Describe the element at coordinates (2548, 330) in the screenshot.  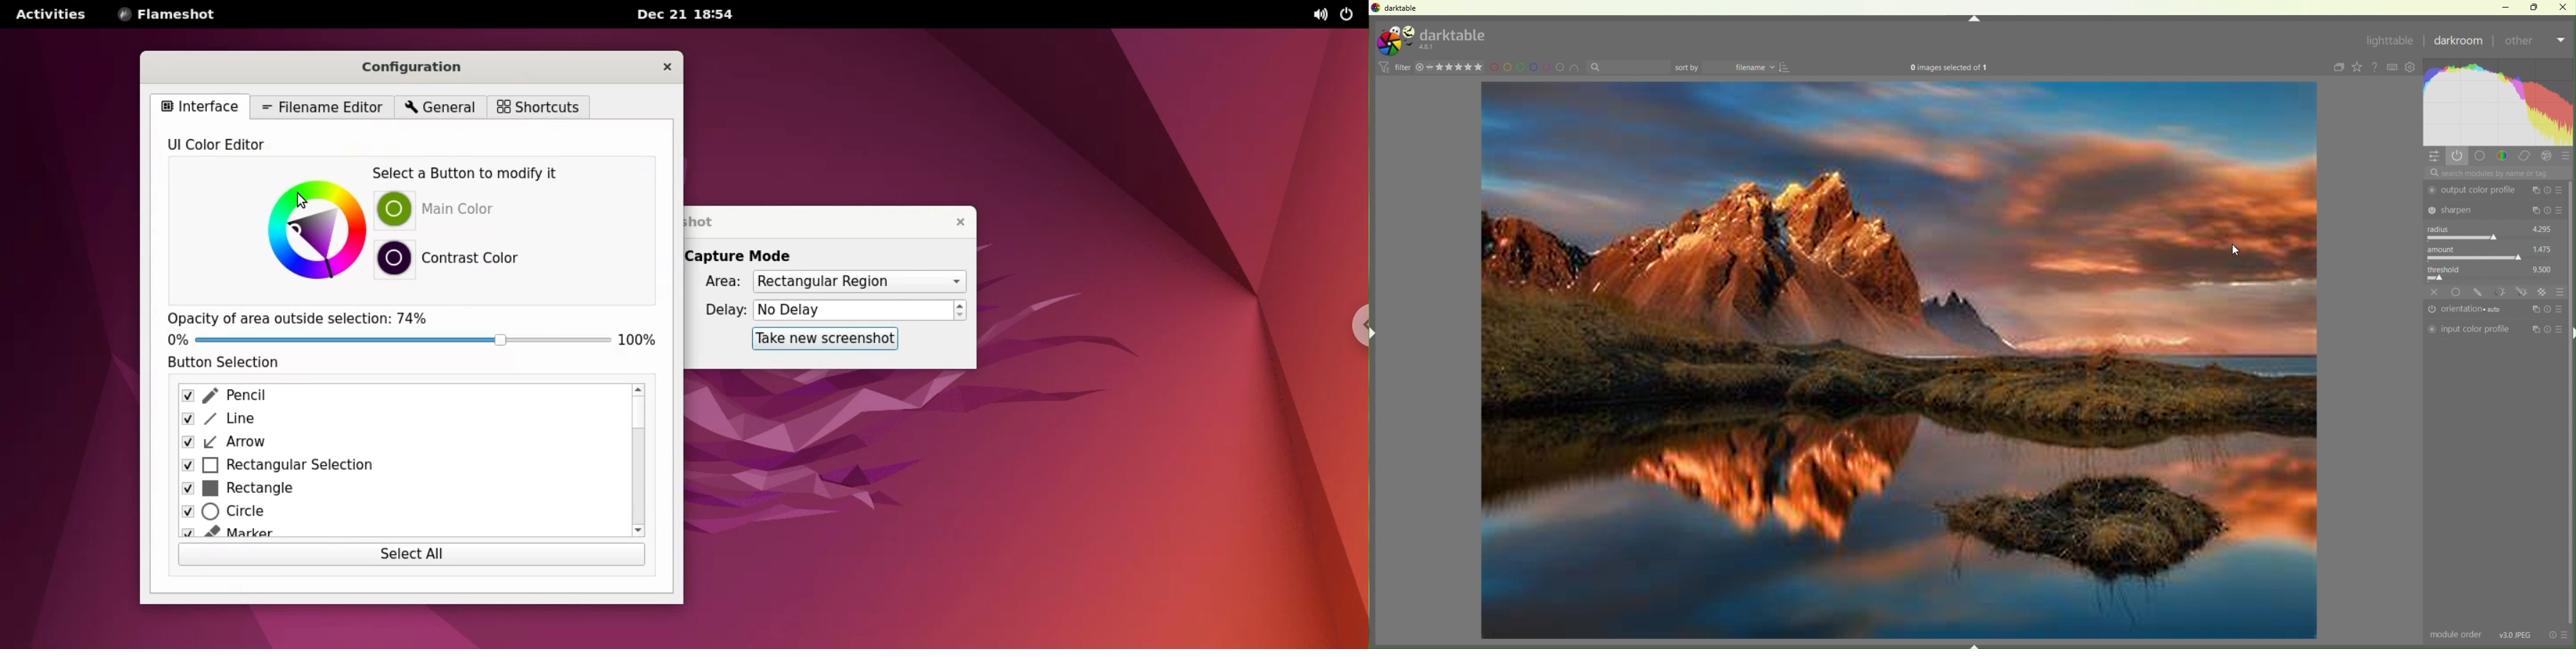
I see `copy, reset and presets` at that location.